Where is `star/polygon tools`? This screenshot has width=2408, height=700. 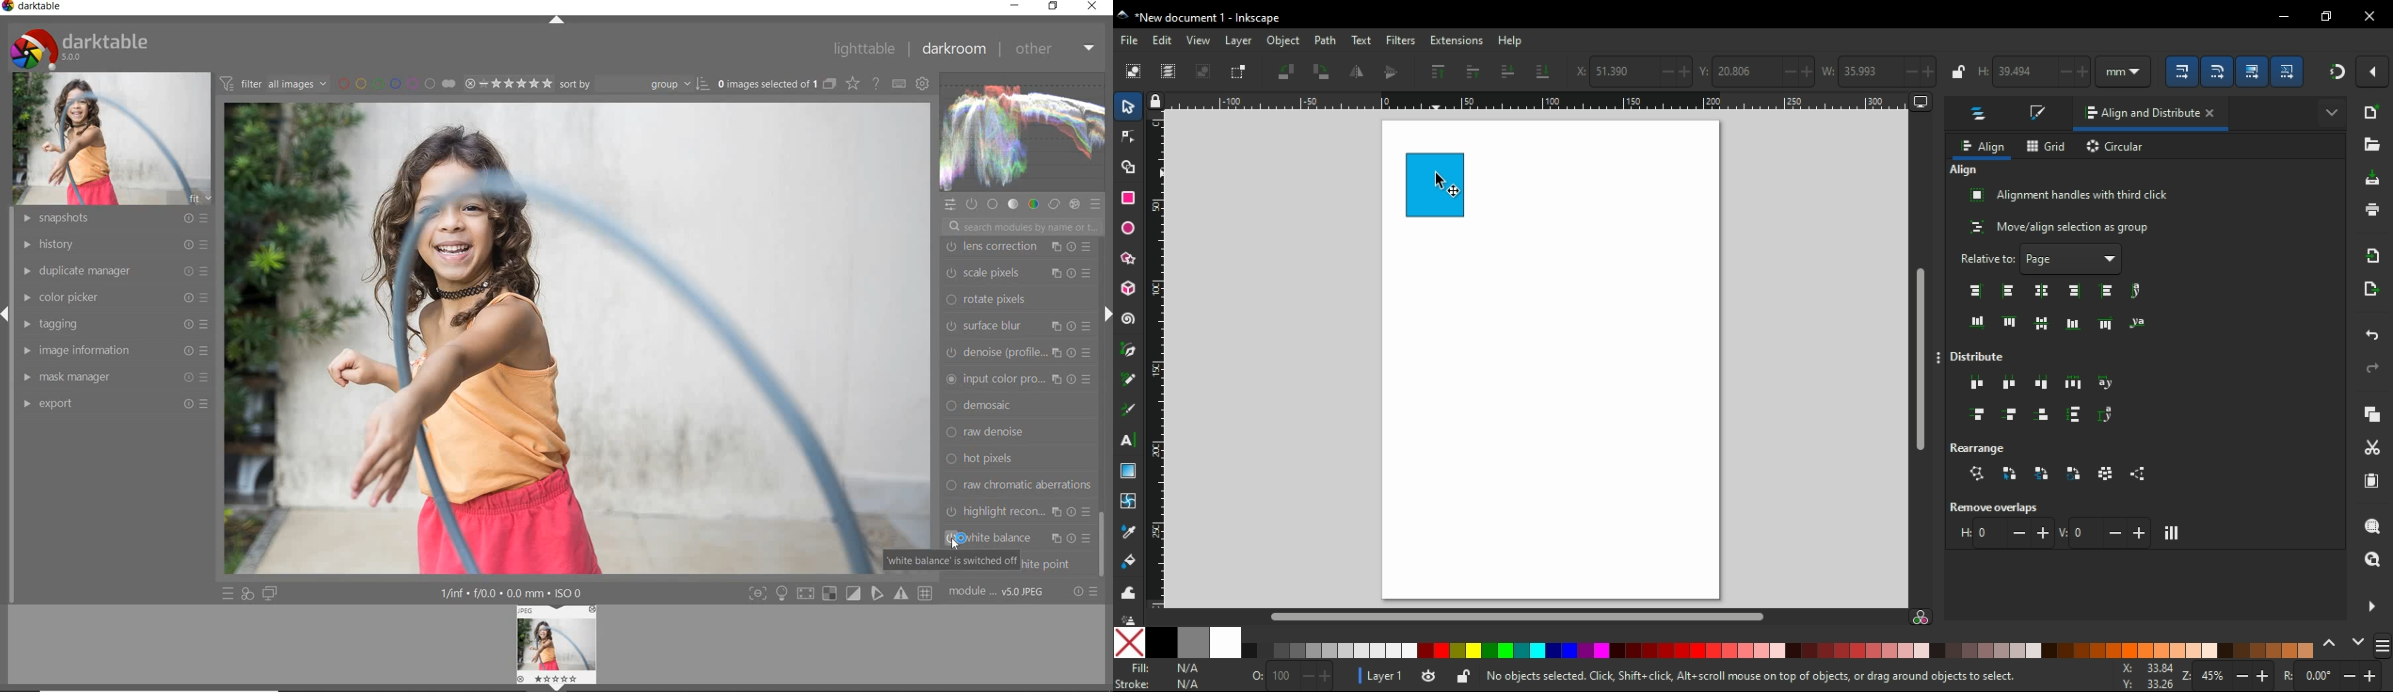 star/polygon tools is located at coordinates (1130, 255).